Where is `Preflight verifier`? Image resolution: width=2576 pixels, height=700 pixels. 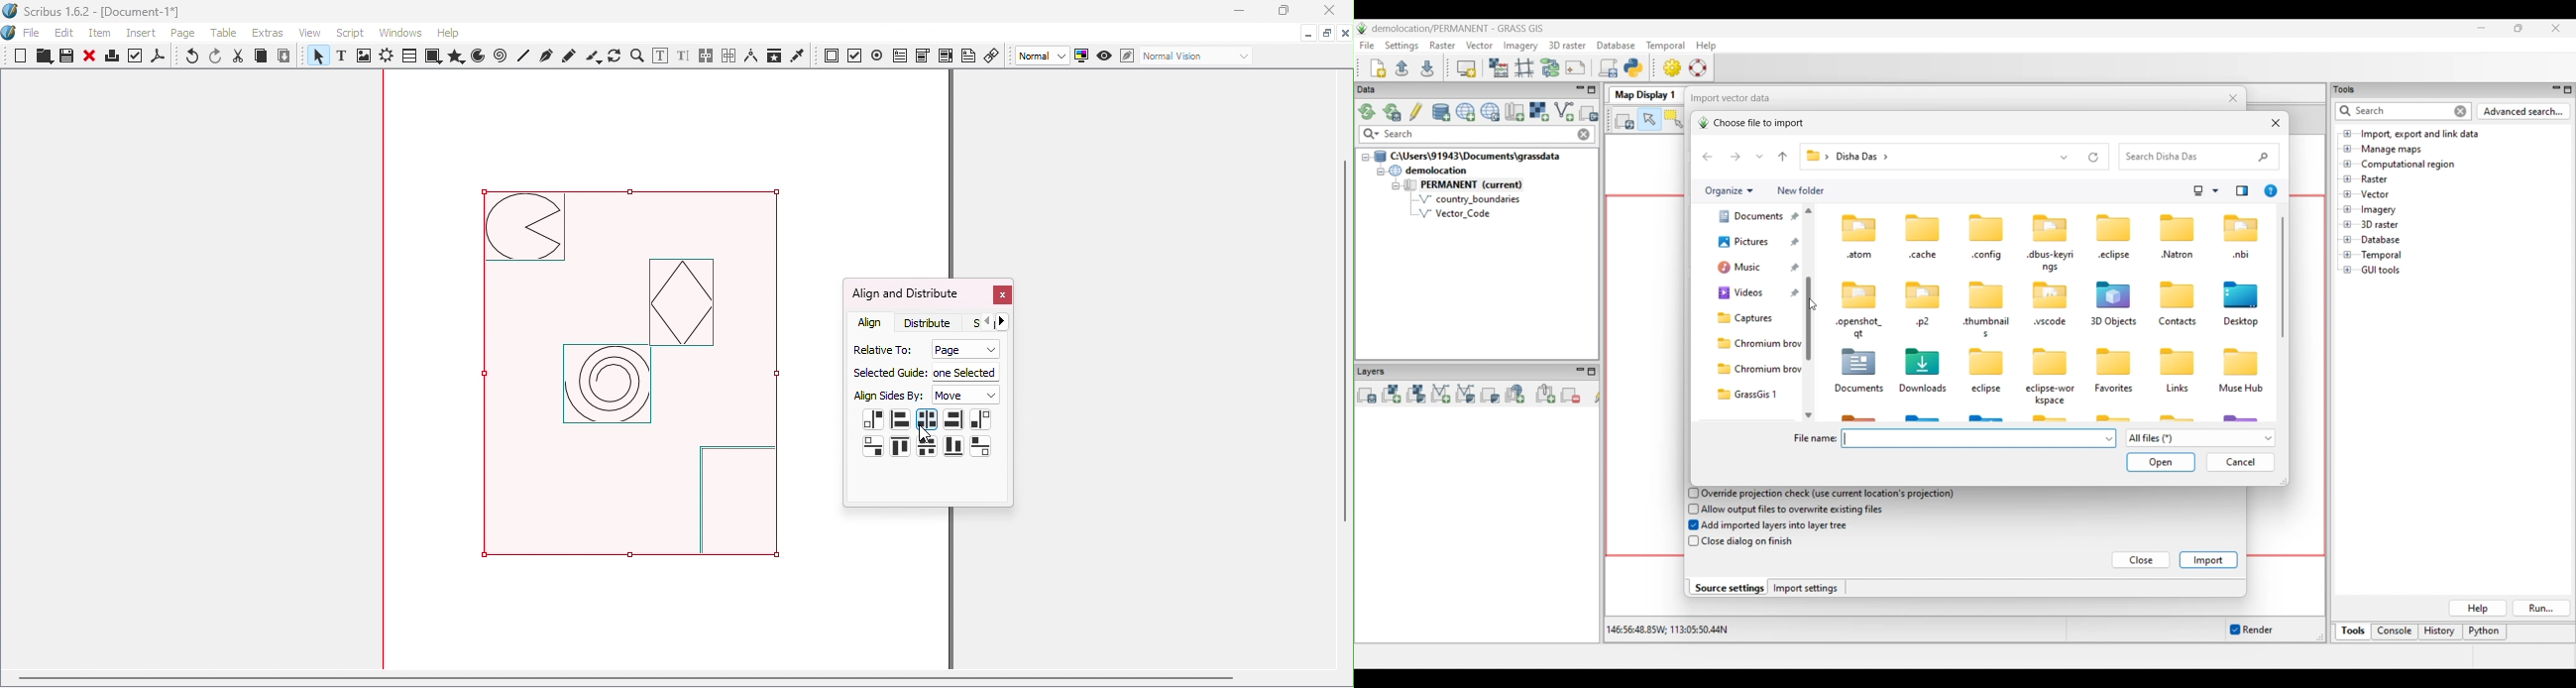 Preflight verifier is located at coordinates (136, 58).